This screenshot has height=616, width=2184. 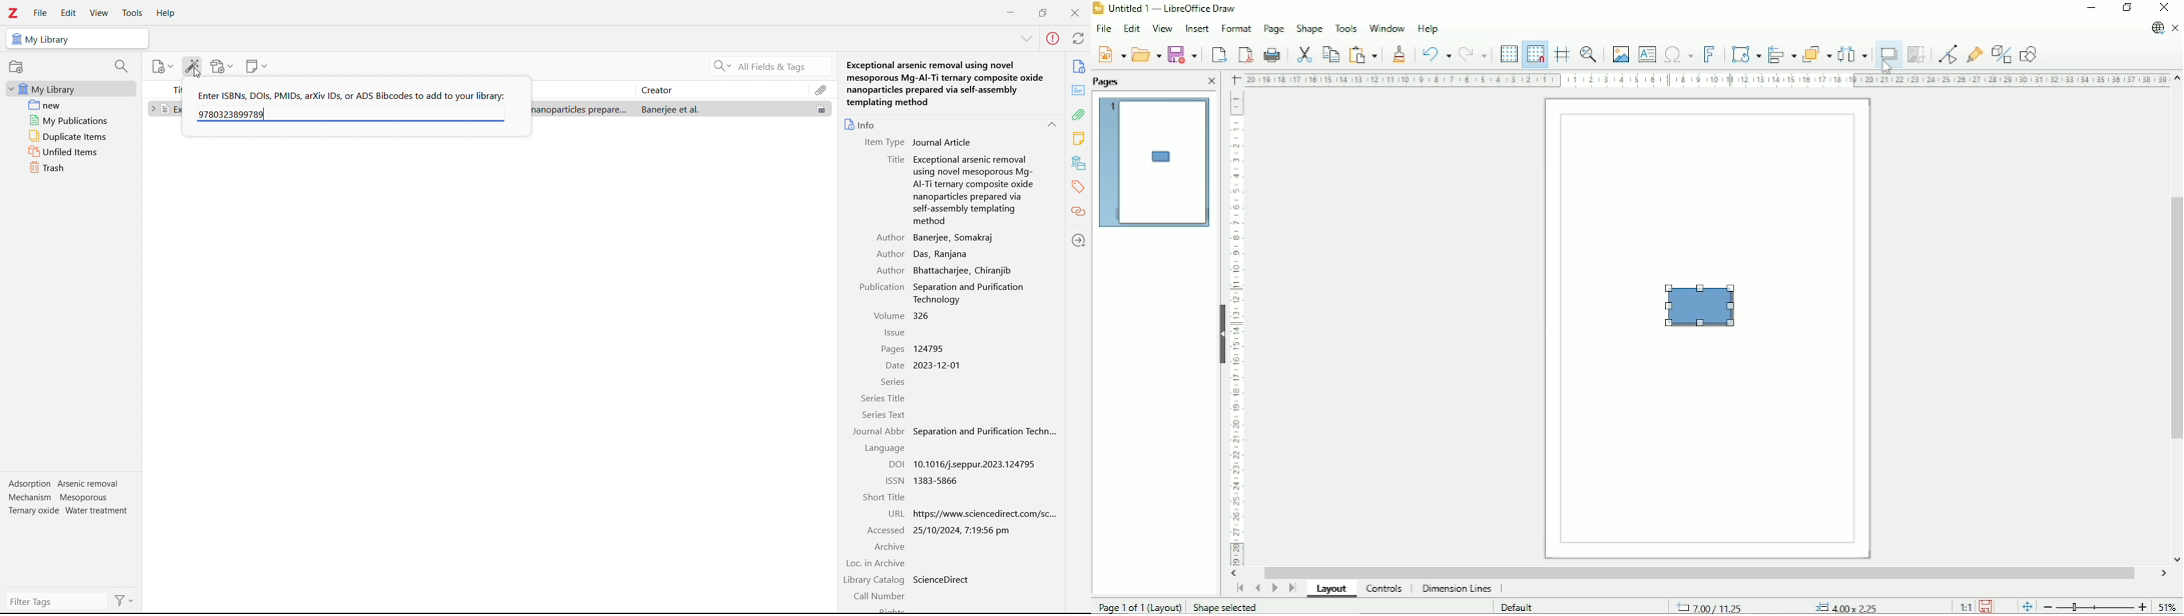 I want to click on Shape, so click(x=1703, y=306).